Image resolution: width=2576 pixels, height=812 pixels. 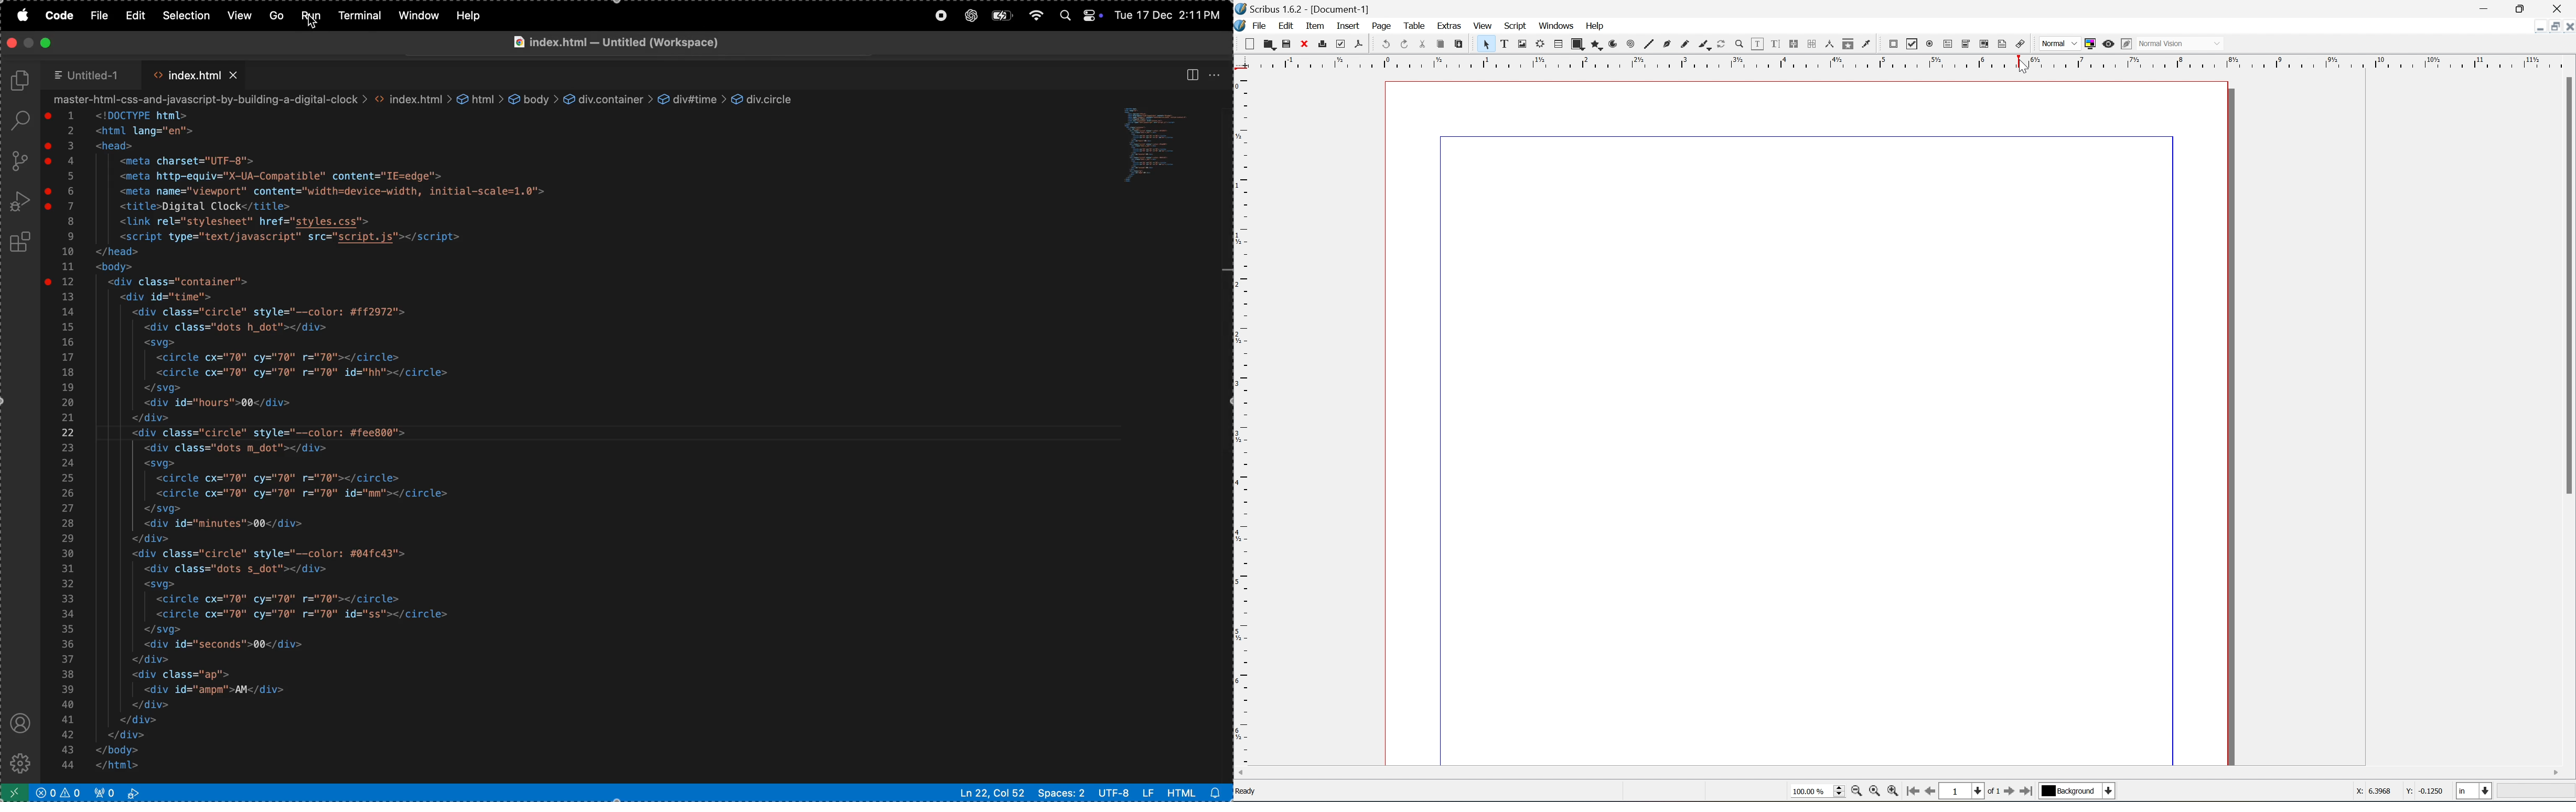 I want to click on link text frames, so click(x=1795, y=45).